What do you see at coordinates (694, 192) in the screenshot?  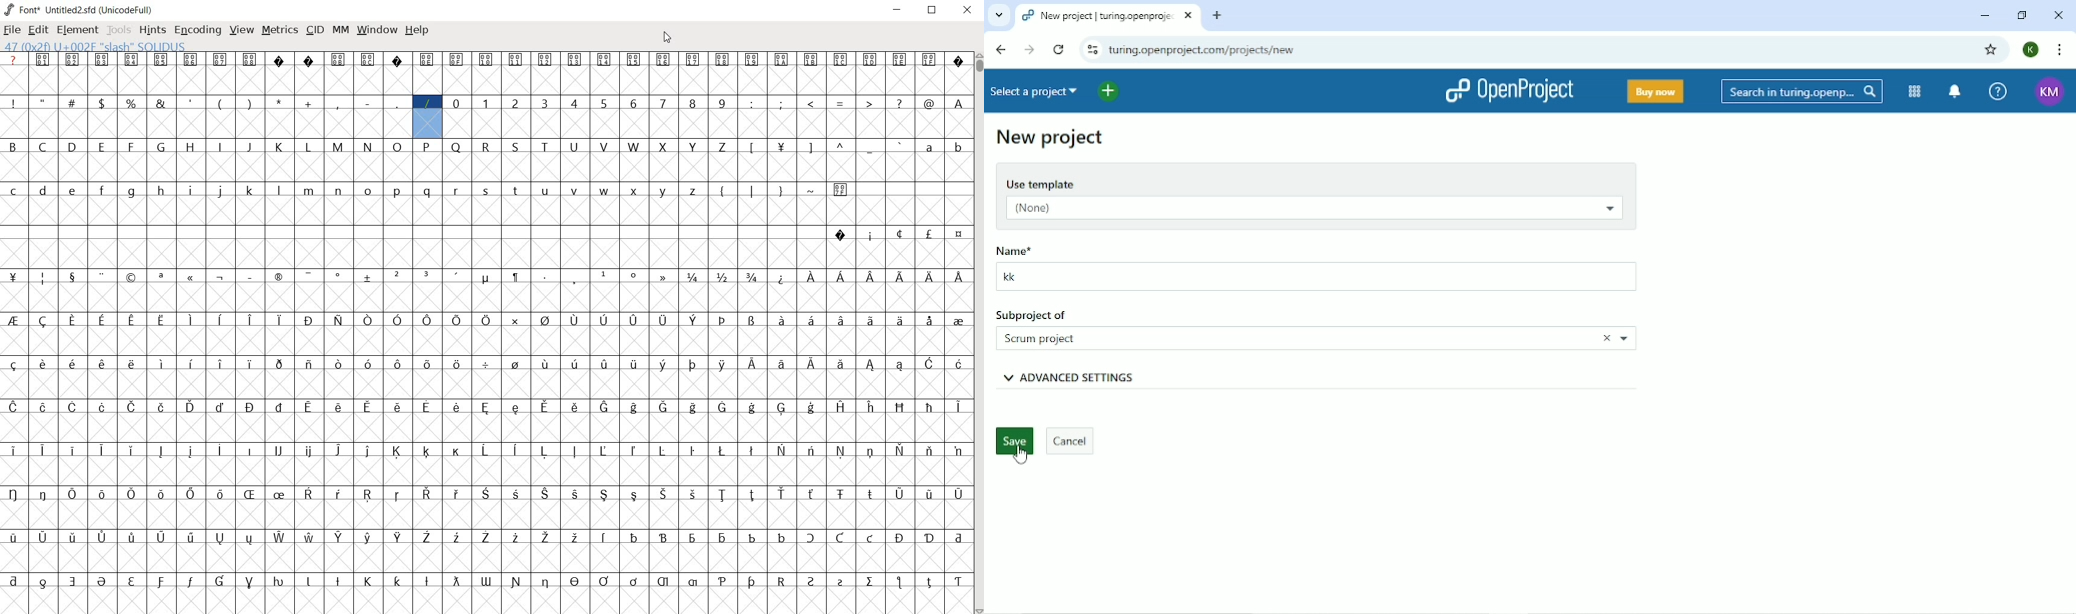 I see `glyph` at bounding box center [694, 192].